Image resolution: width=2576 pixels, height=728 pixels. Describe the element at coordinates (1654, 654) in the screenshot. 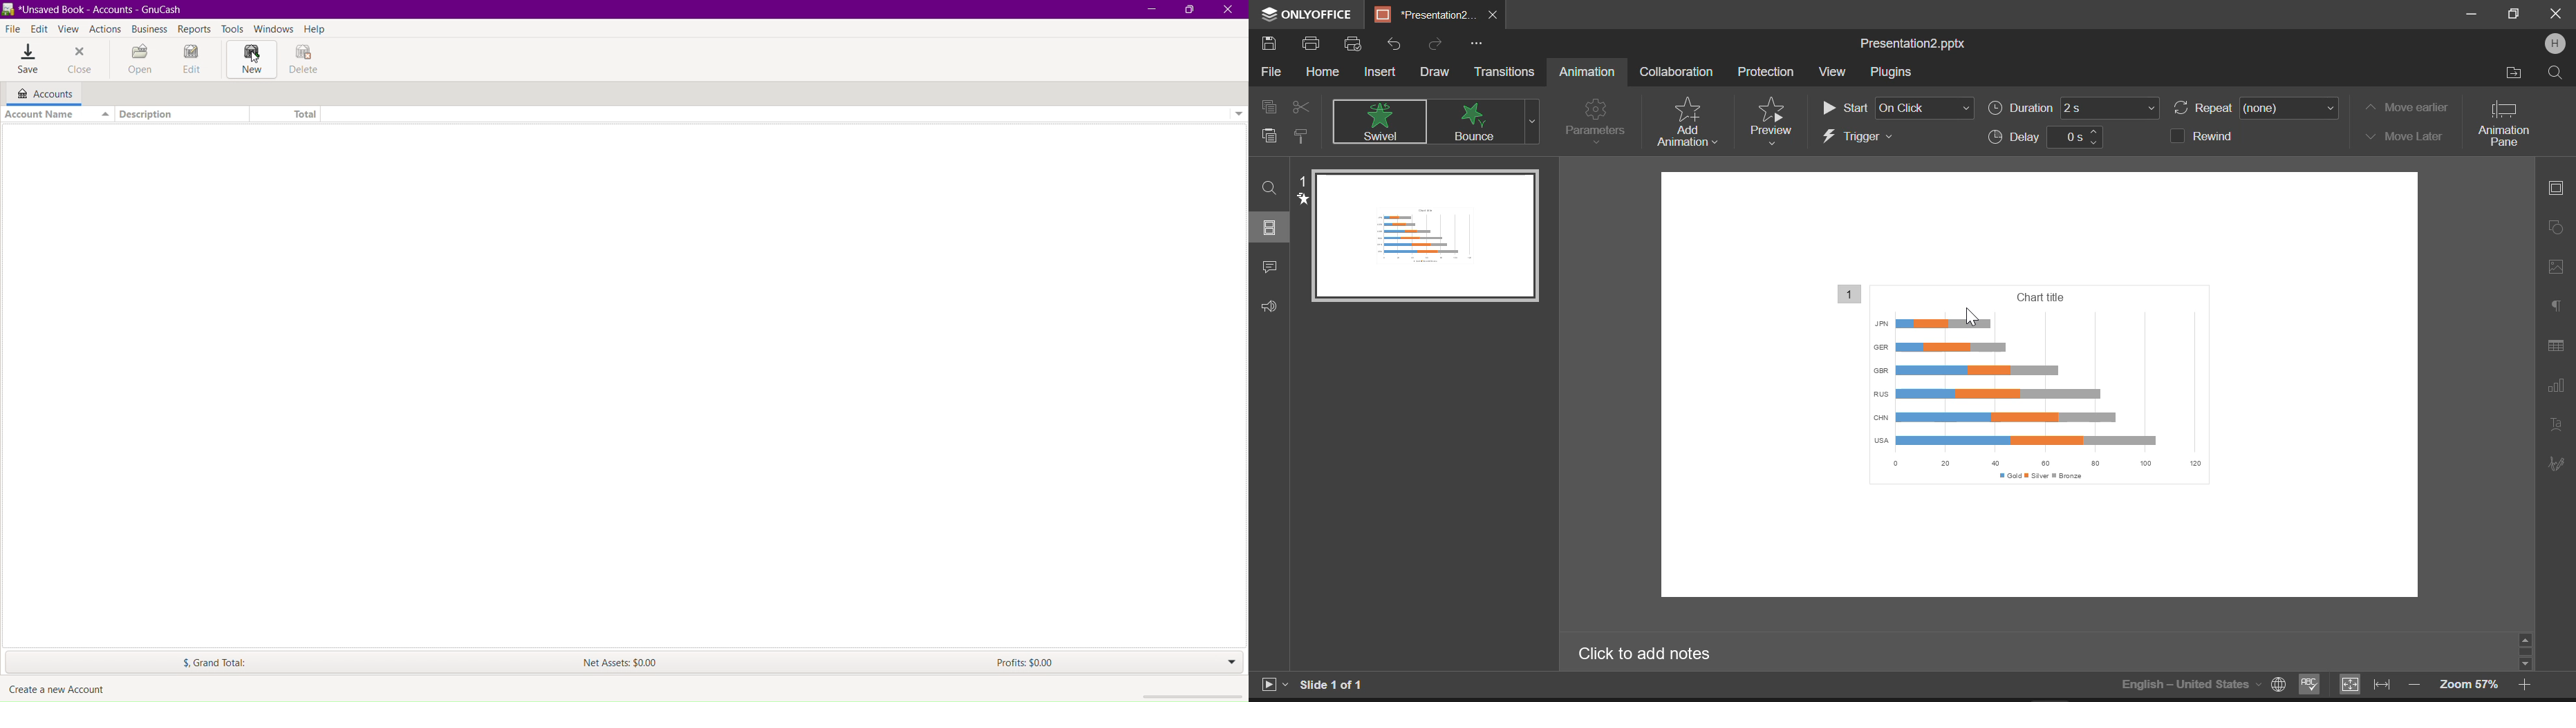

I see `Click to add notes` at that location.